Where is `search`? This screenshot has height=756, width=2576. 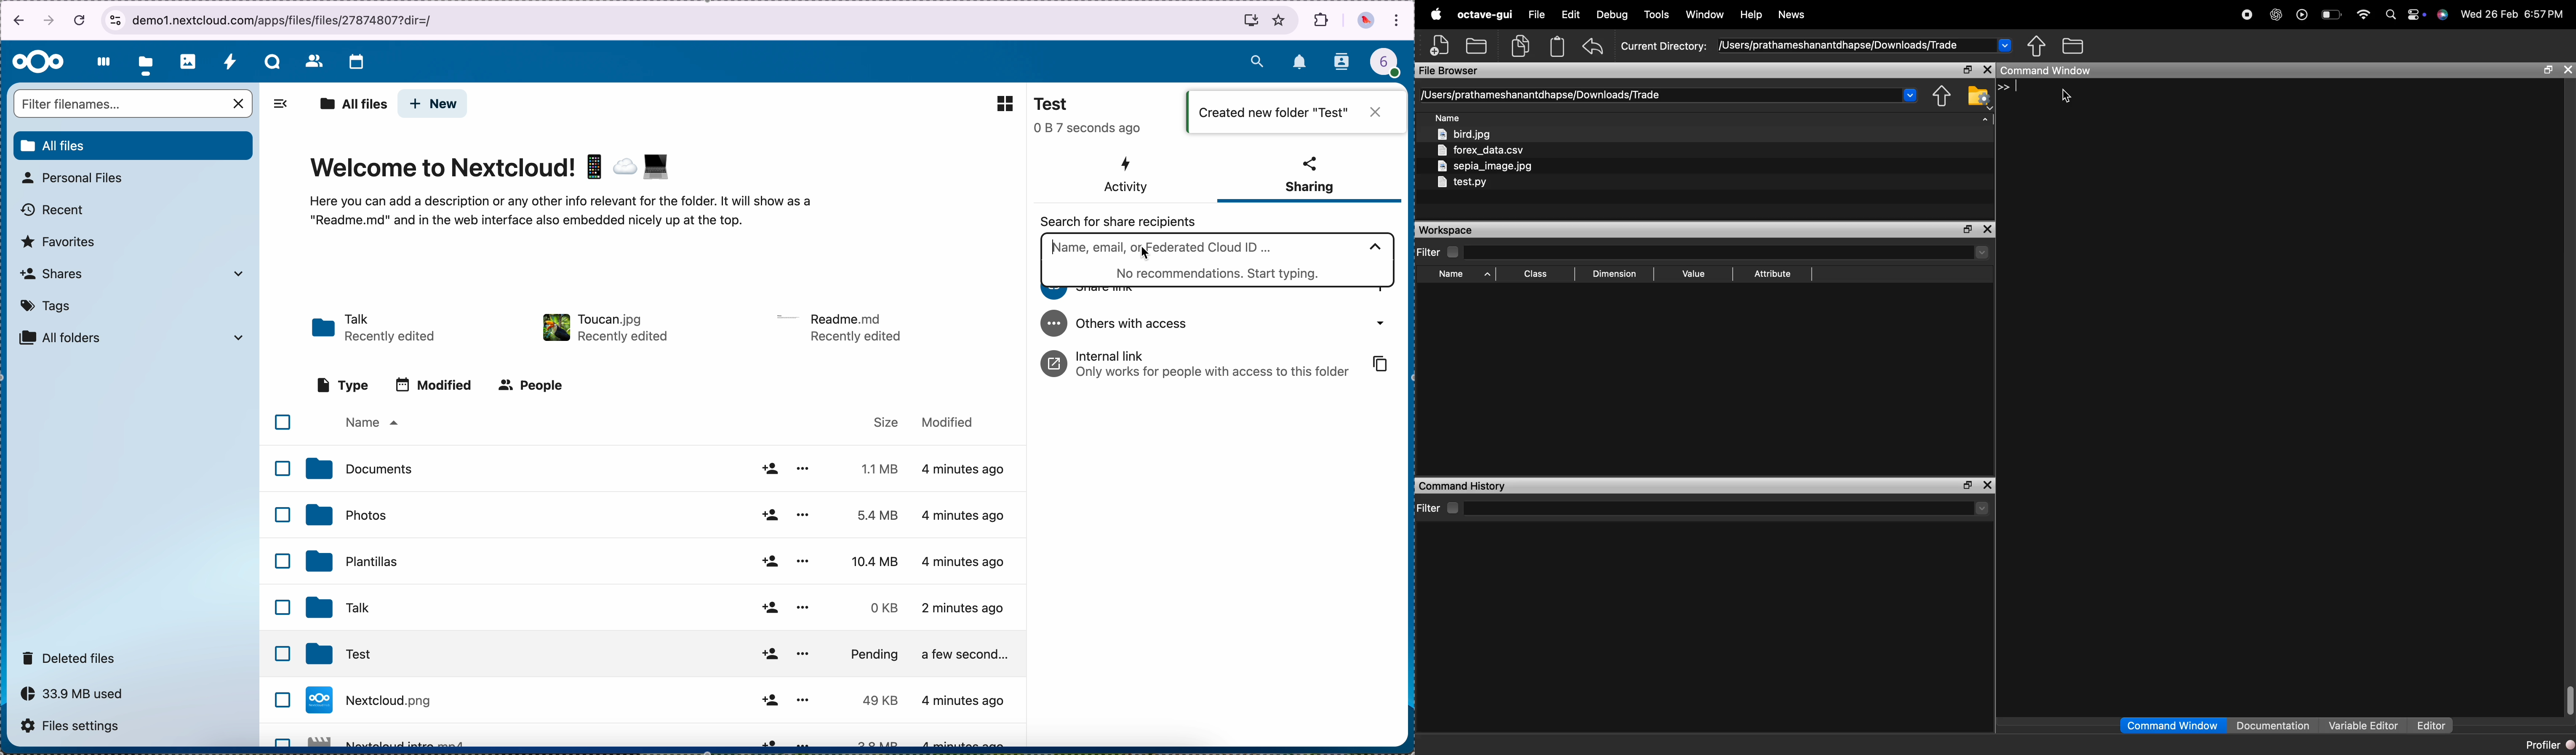 search is located at coordinates (1256, 59).